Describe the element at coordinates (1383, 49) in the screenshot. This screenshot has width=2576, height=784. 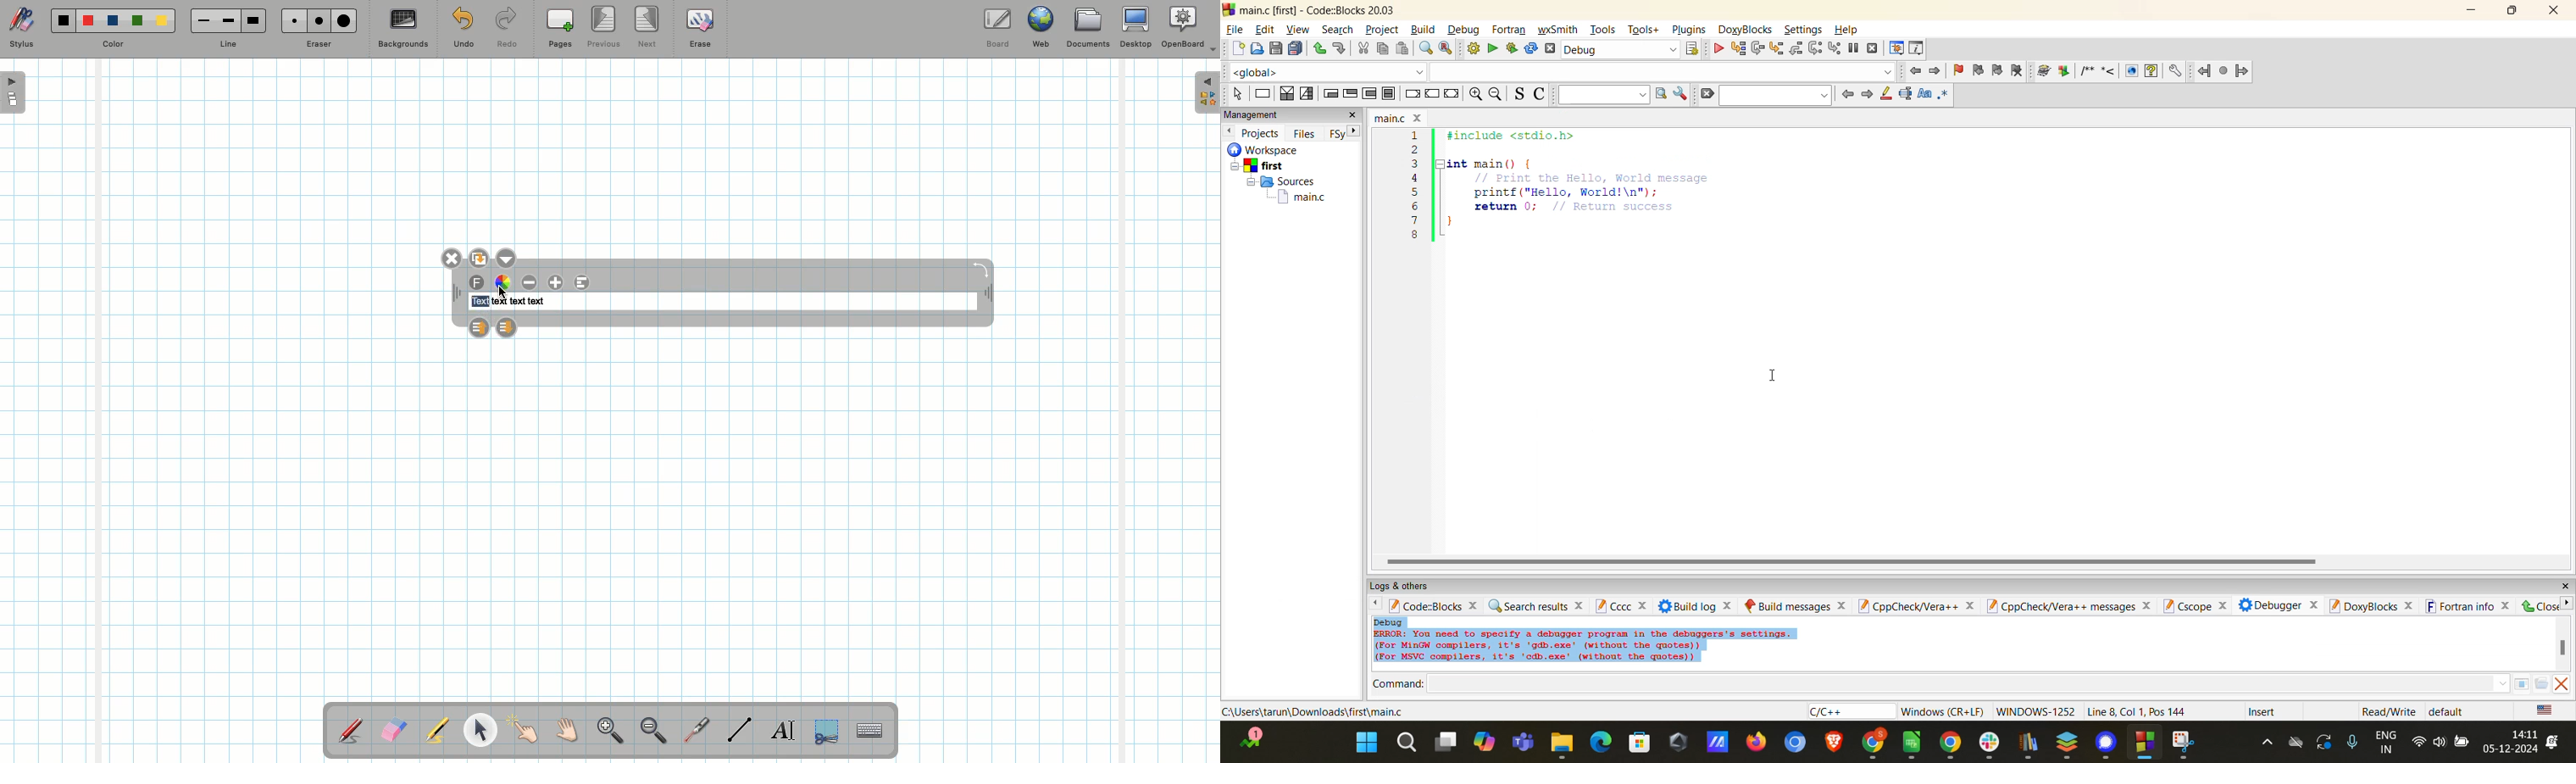
I see `copy` at that location.